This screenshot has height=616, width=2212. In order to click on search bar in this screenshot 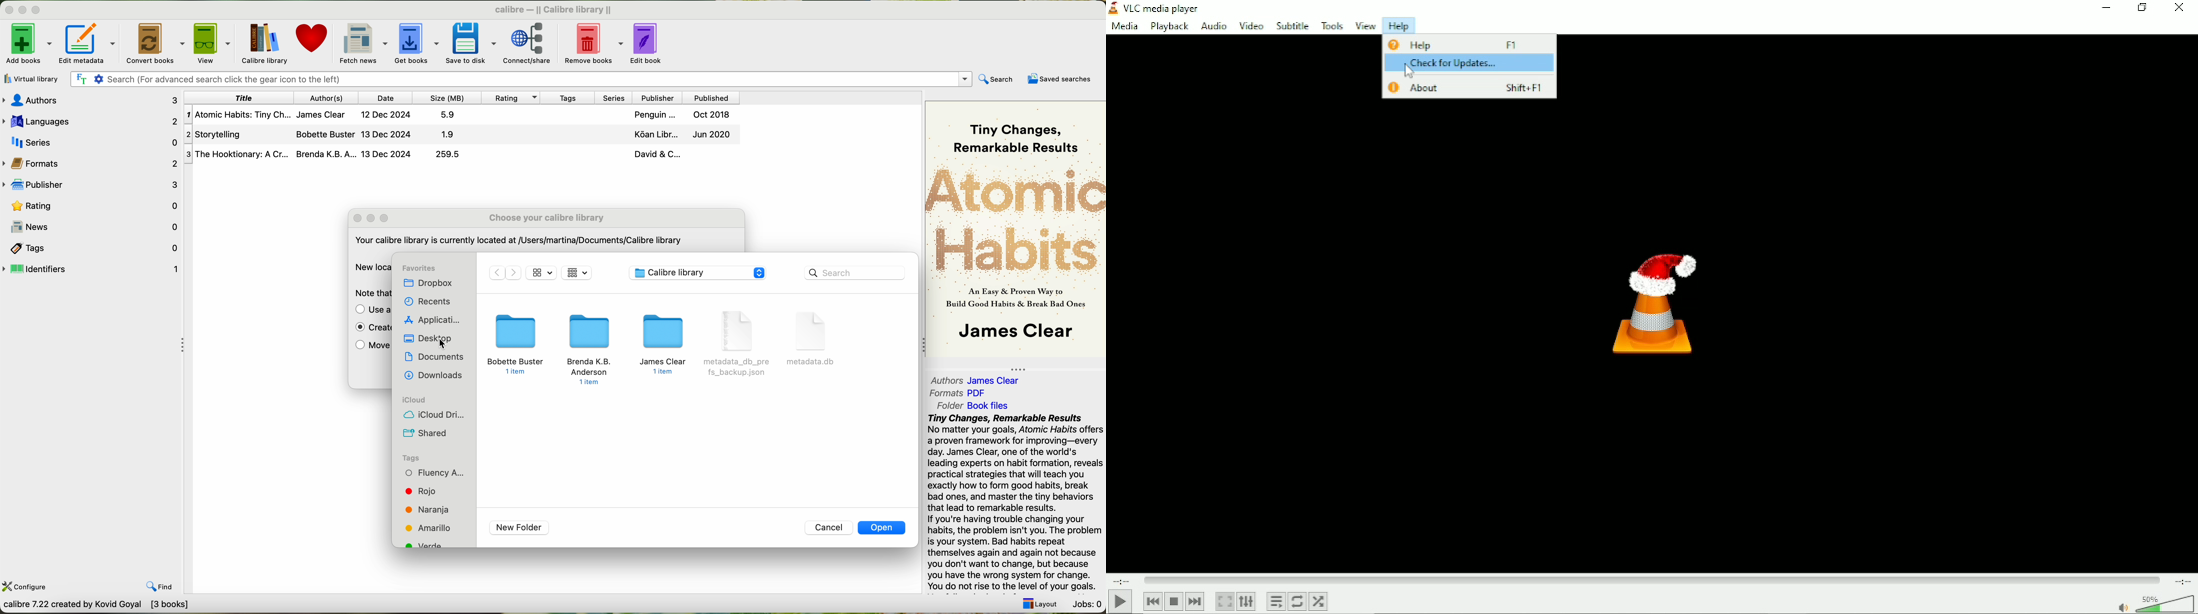, I will do `click(854, 272)`.